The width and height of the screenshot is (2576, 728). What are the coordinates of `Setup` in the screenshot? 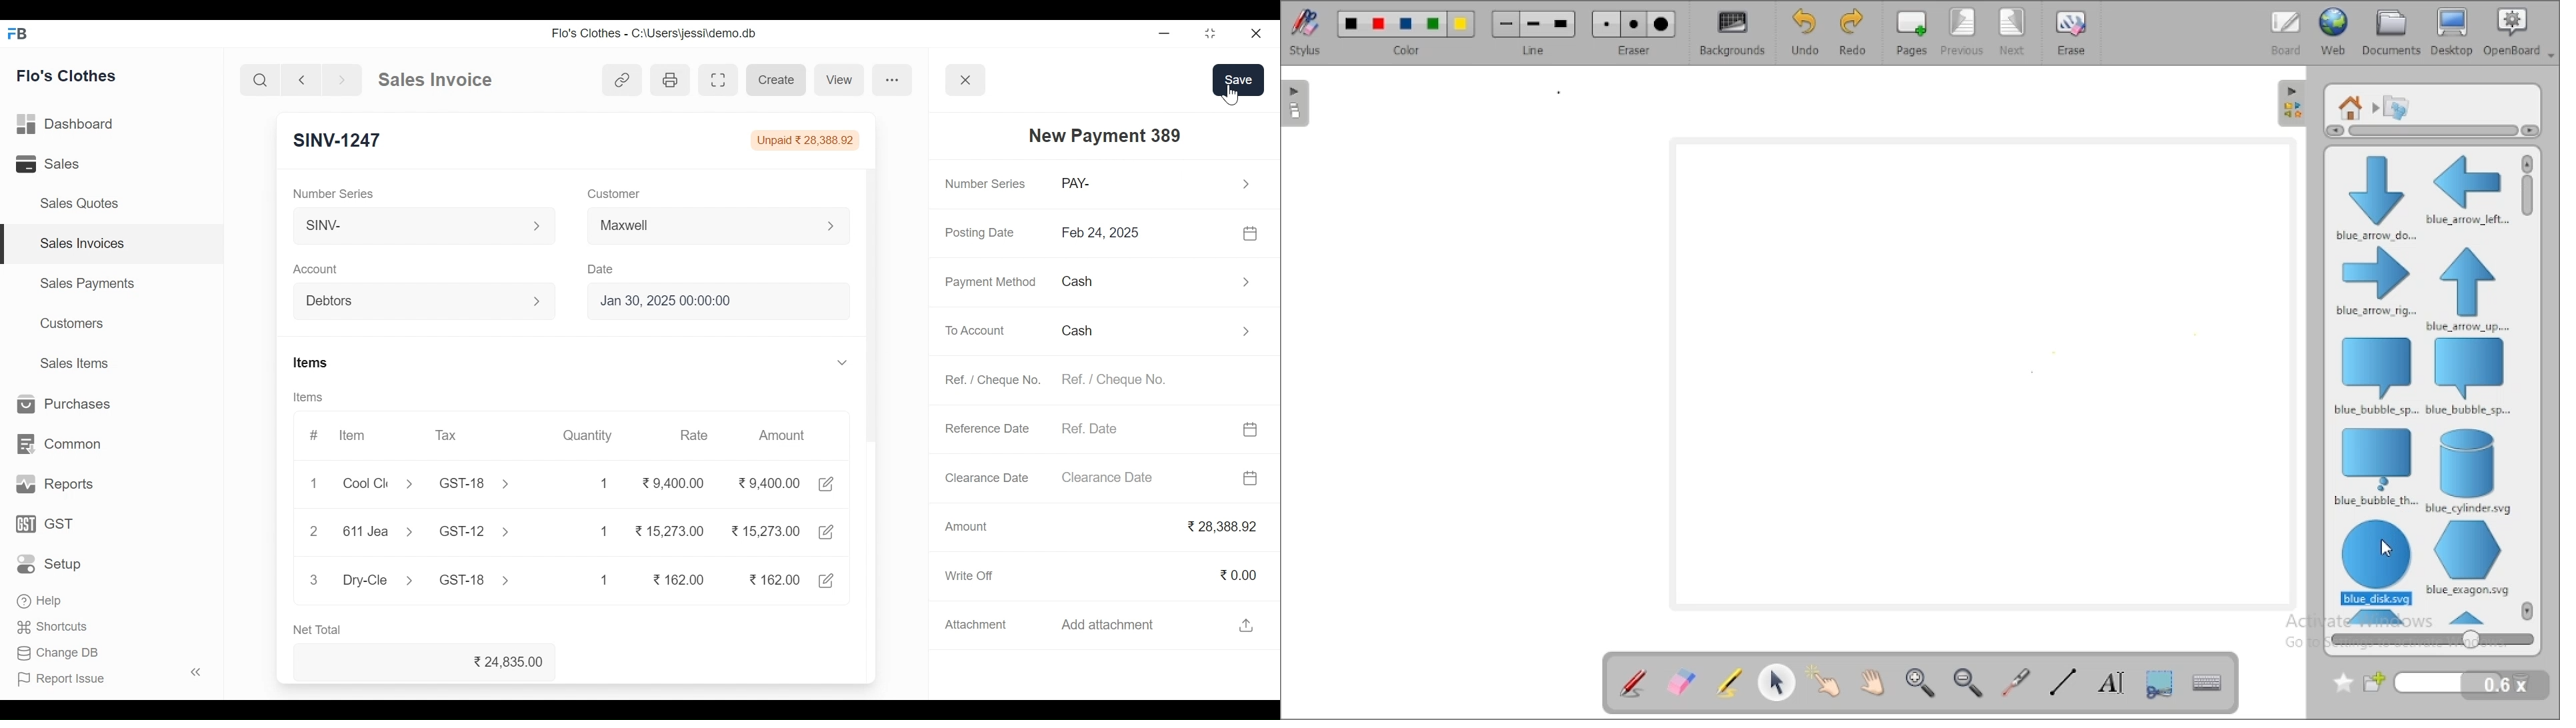 It's located at (53, 563).